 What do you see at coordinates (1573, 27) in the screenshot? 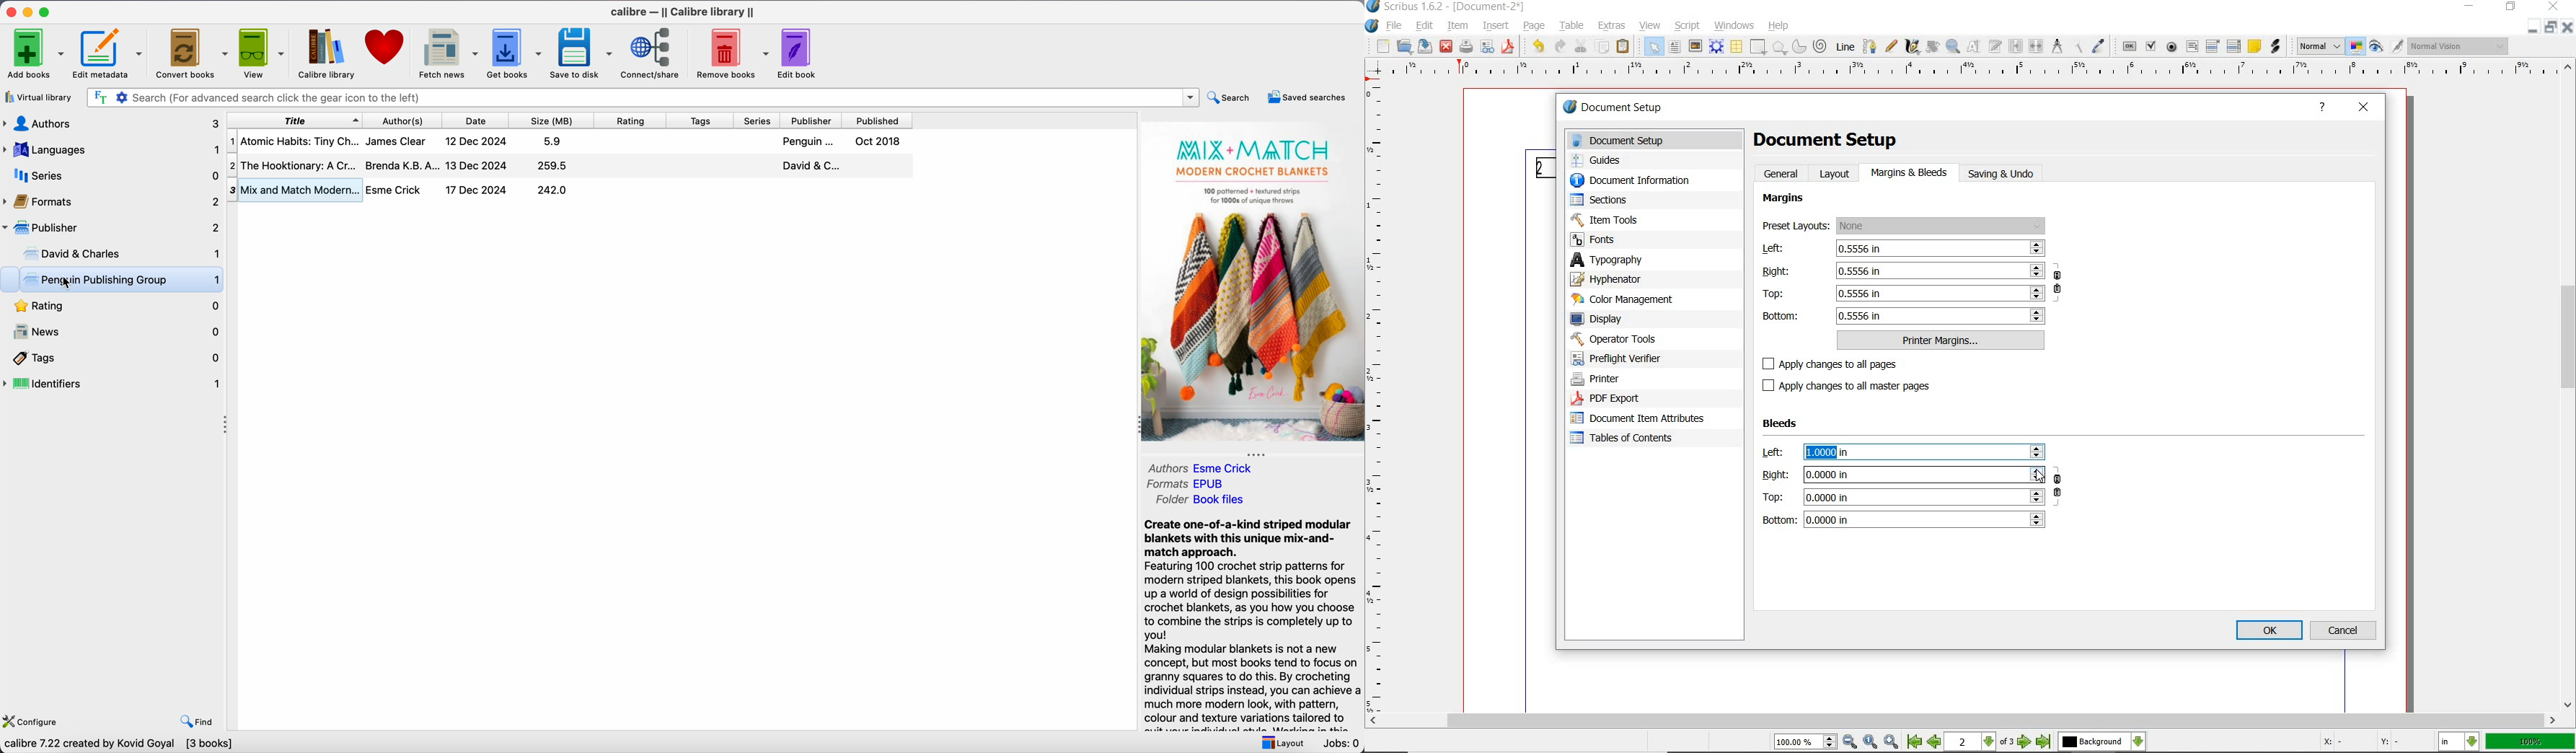
I see `table` at bounding box center [1573, 27].